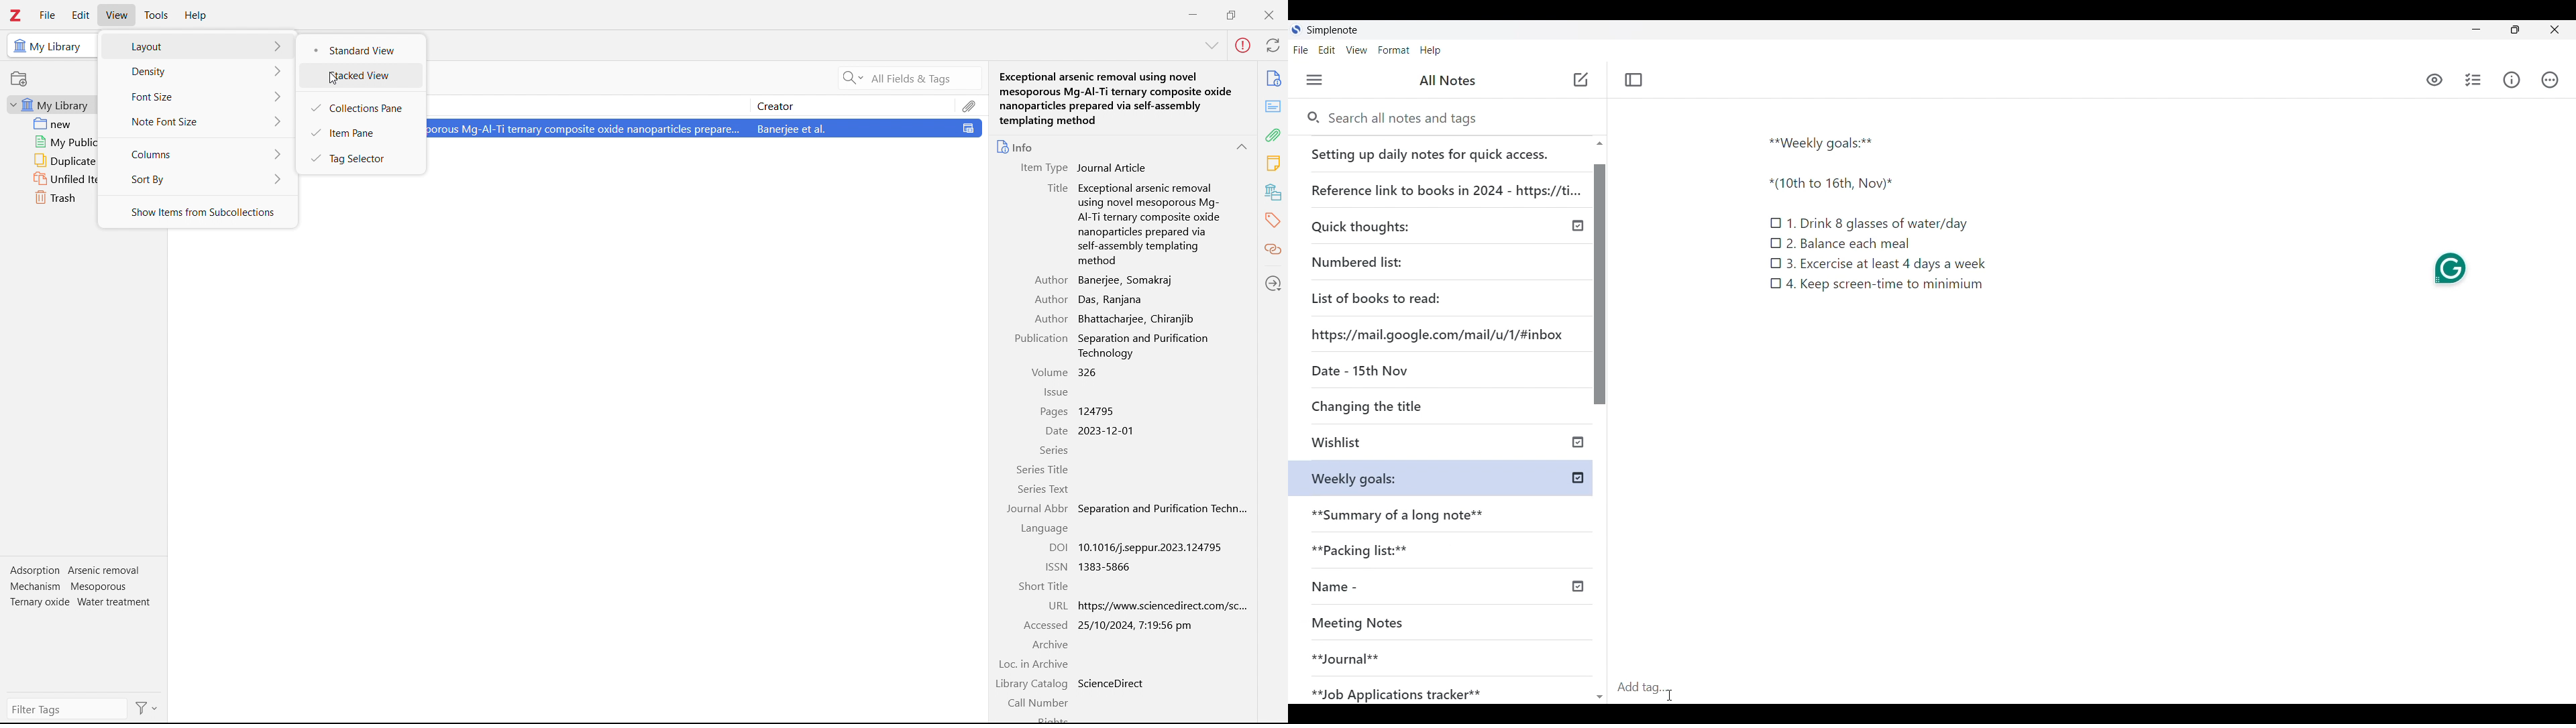 The width and height of the screenshot is (2576, 728). Describe the element at coordinates (117, 15) in the screenshot. I see `view` at that location.